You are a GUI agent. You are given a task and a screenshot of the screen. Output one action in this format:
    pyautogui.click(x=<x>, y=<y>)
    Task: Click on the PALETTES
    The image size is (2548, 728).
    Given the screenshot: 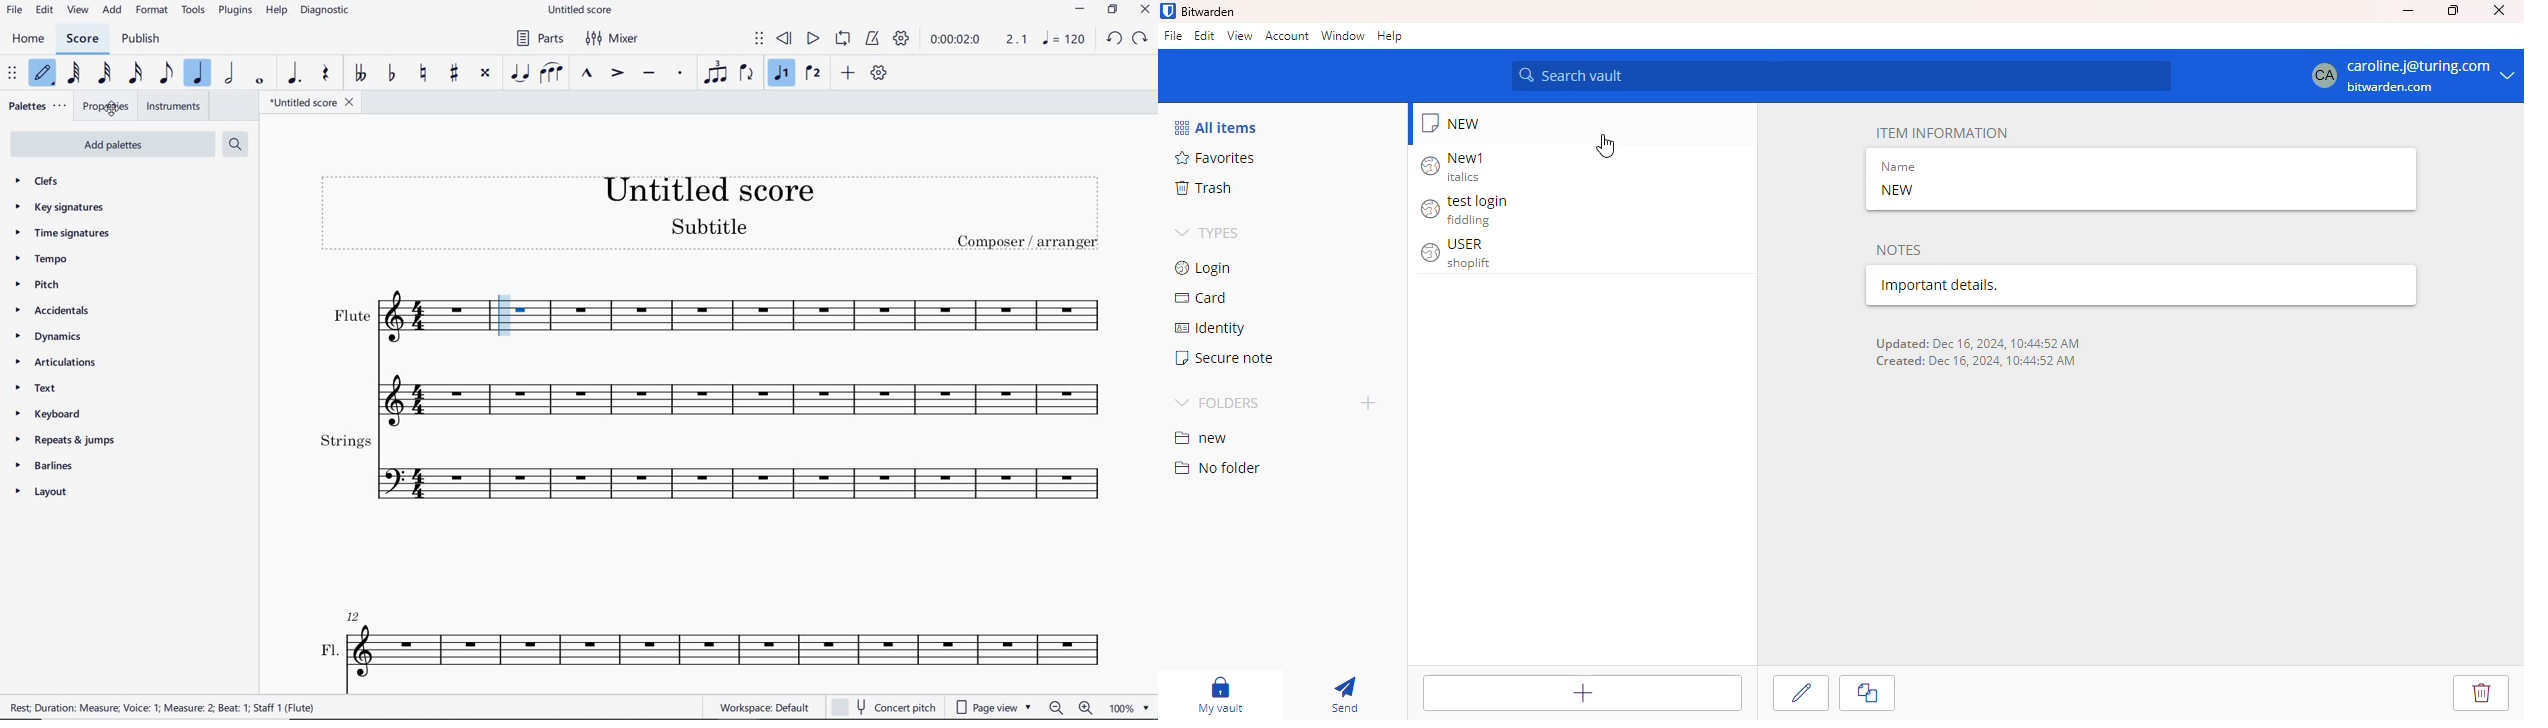 What is the action you would take?
    pyautogui.click(x=39, y=105)
    